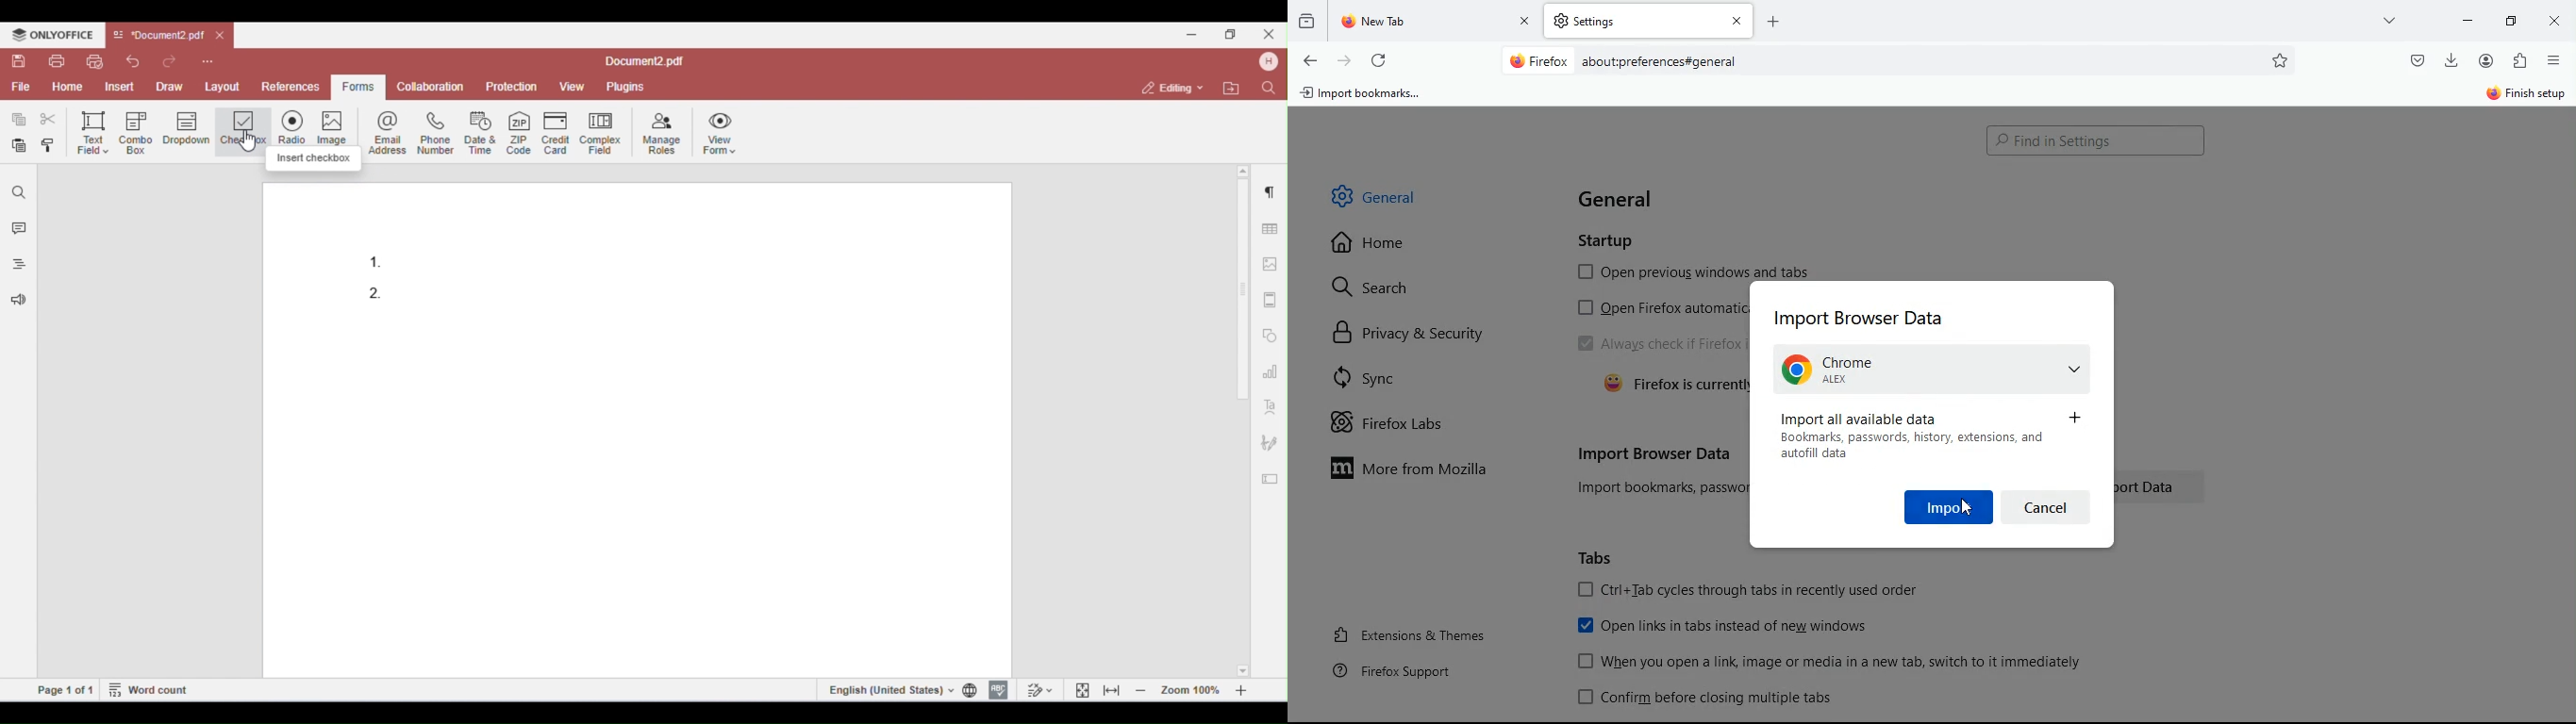 This screenshot has width=2576, height=728. I want to click on open links in tabs  instead of new windows, so click(1731, 628).